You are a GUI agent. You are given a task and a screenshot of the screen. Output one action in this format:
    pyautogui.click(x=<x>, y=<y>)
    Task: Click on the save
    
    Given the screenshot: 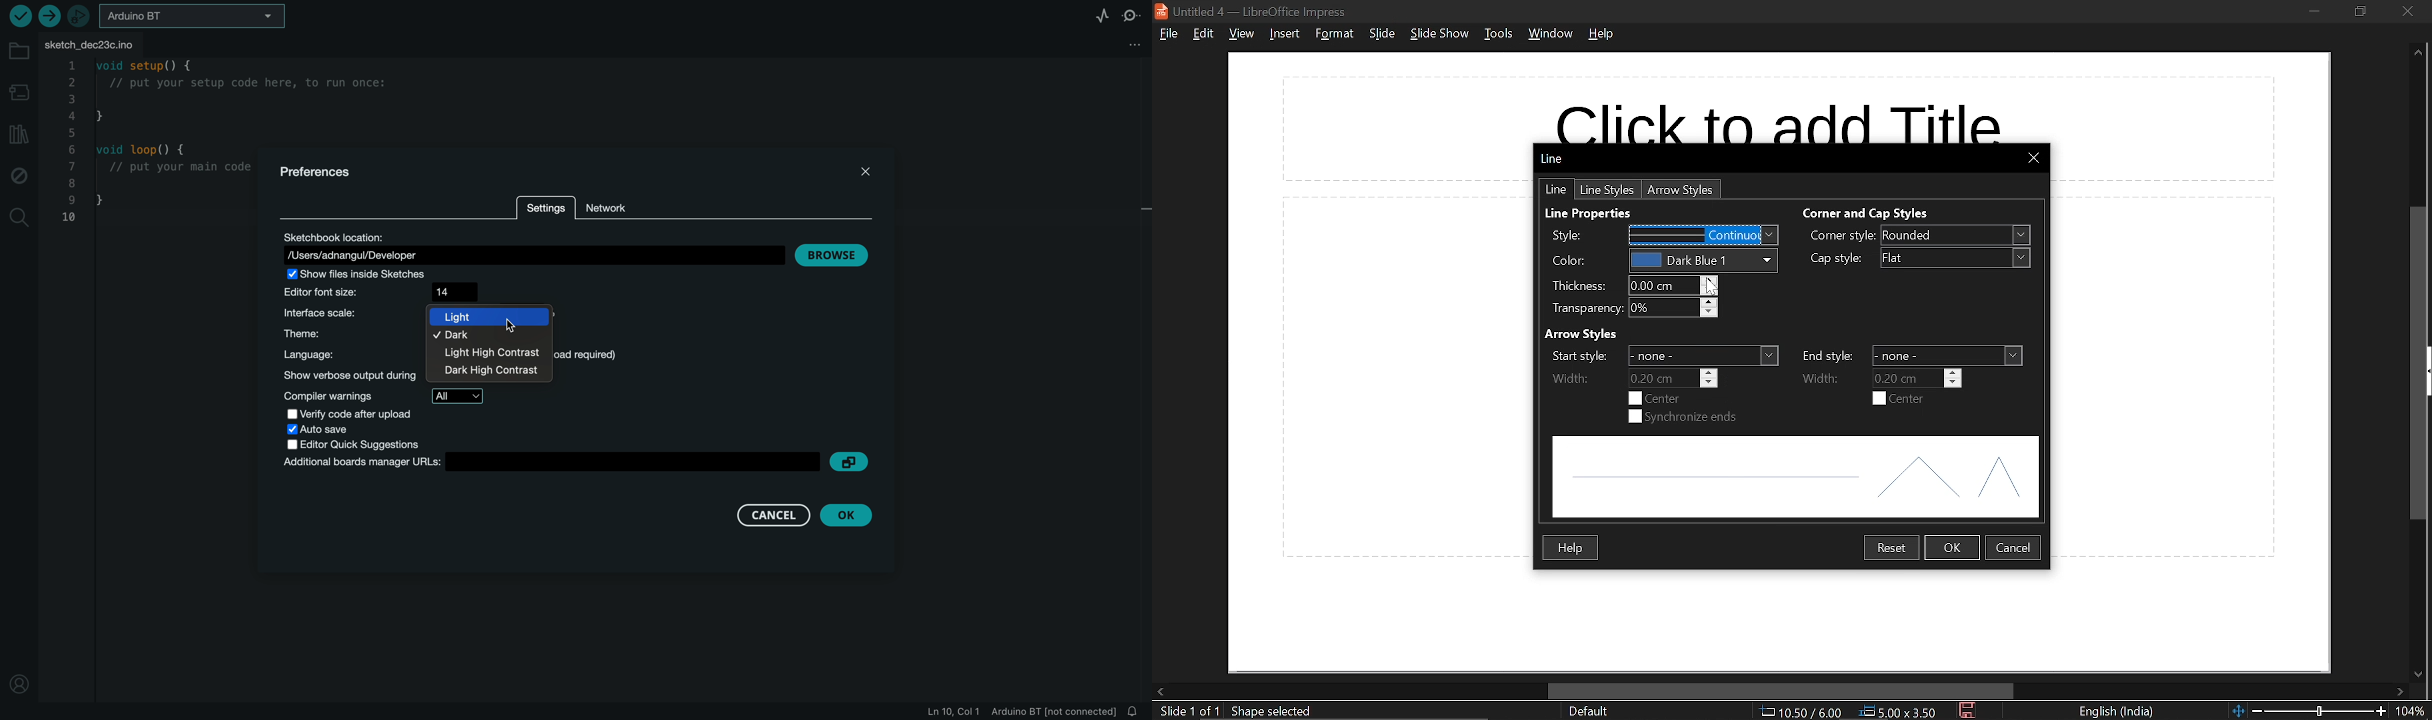 What is the action you would take?
    pyautogui.click(x=1967, y=710)
    